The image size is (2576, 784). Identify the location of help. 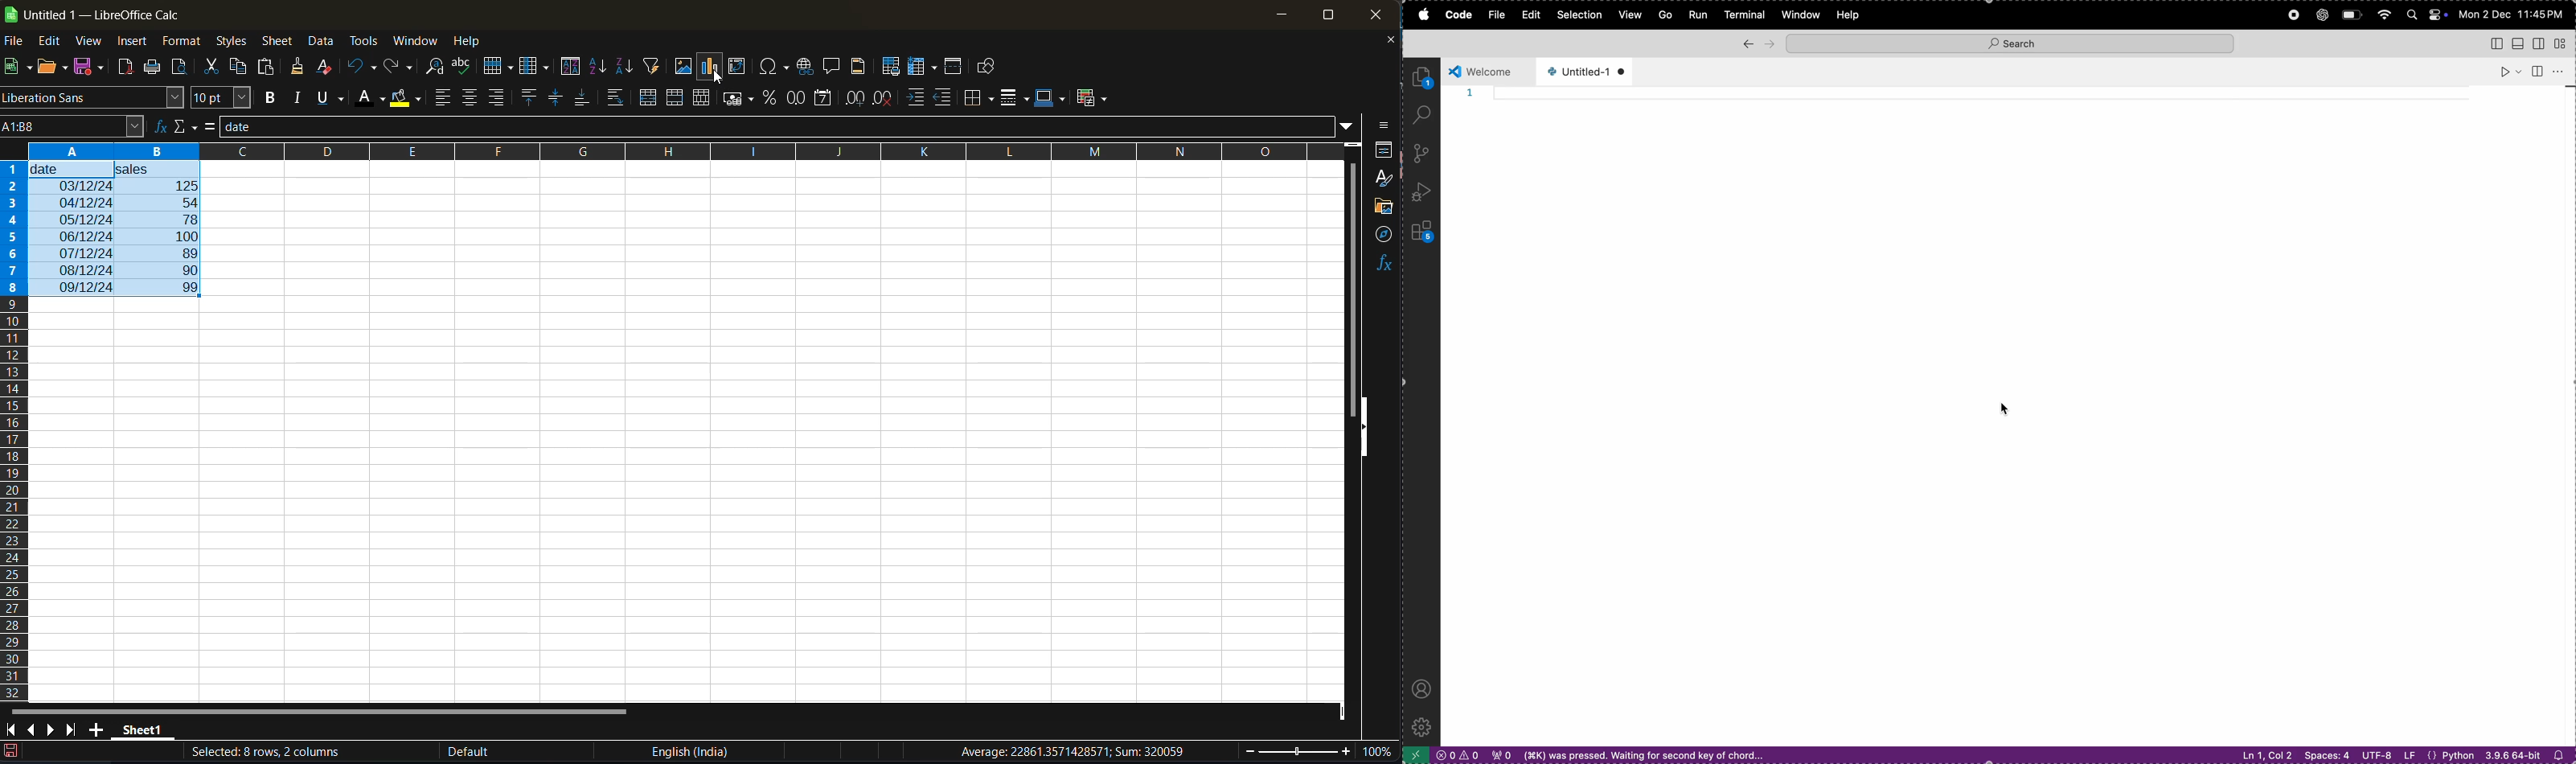
(1855, 15).